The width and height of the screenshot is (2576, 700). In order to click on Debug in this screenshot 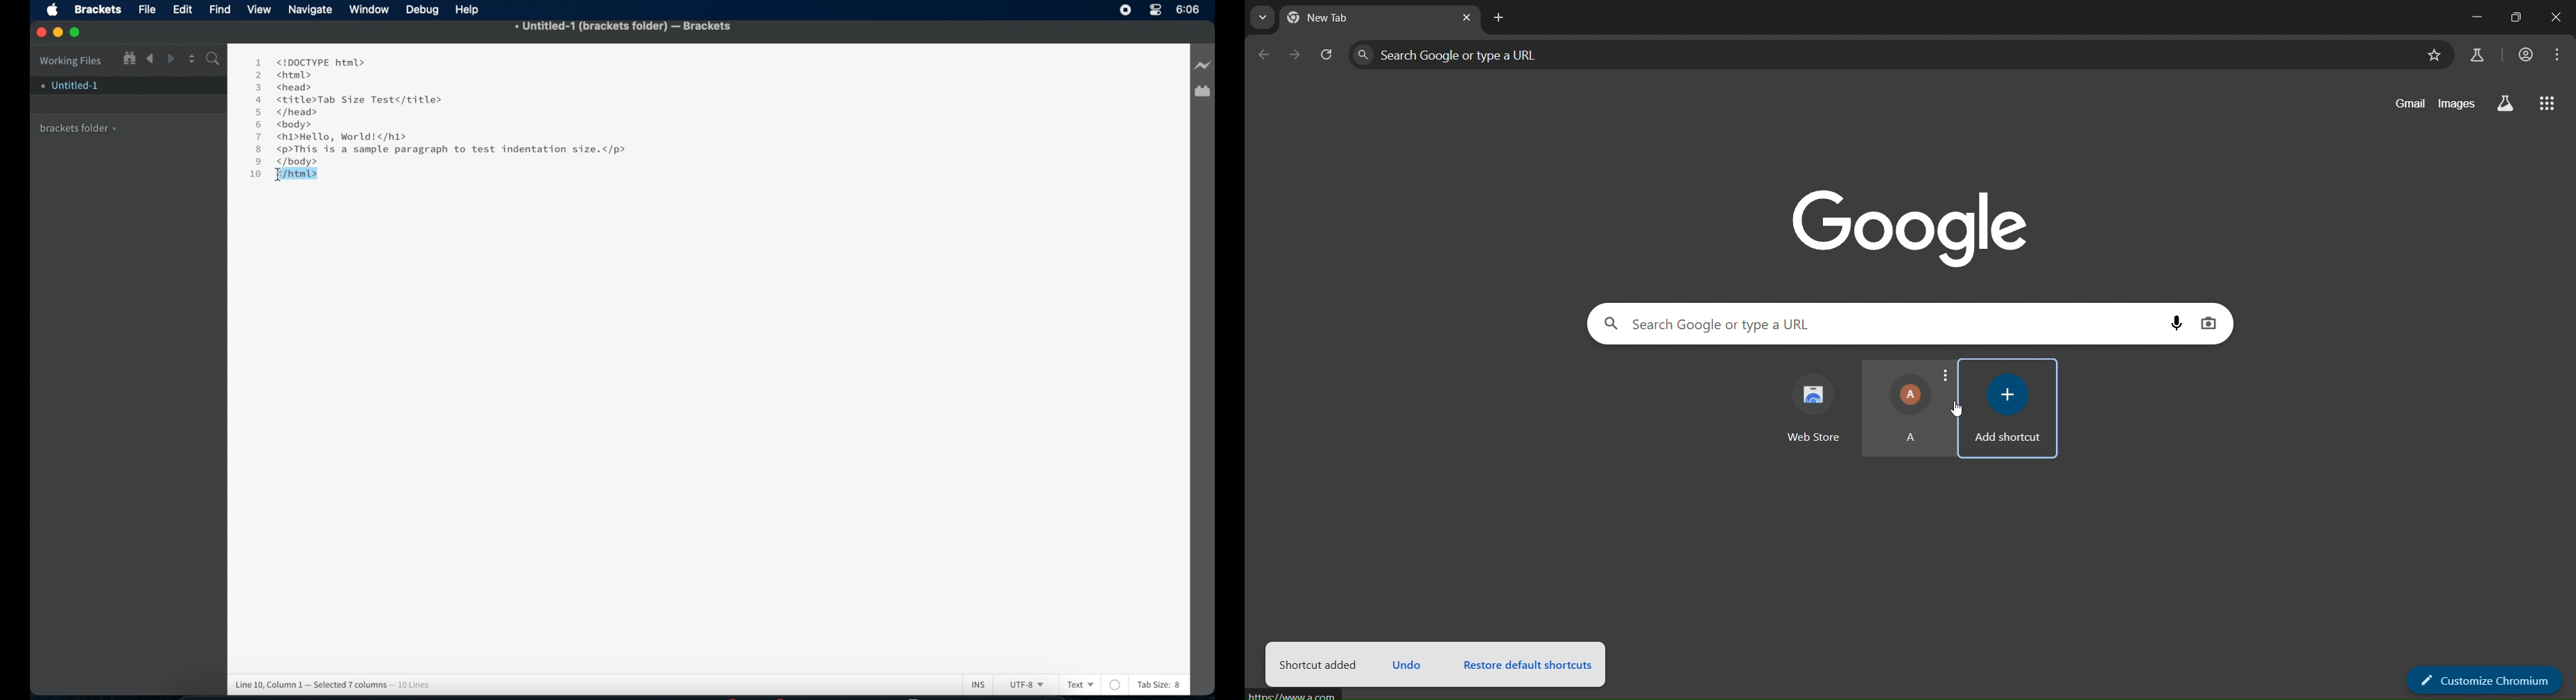, I will do `click(424, 10)`.